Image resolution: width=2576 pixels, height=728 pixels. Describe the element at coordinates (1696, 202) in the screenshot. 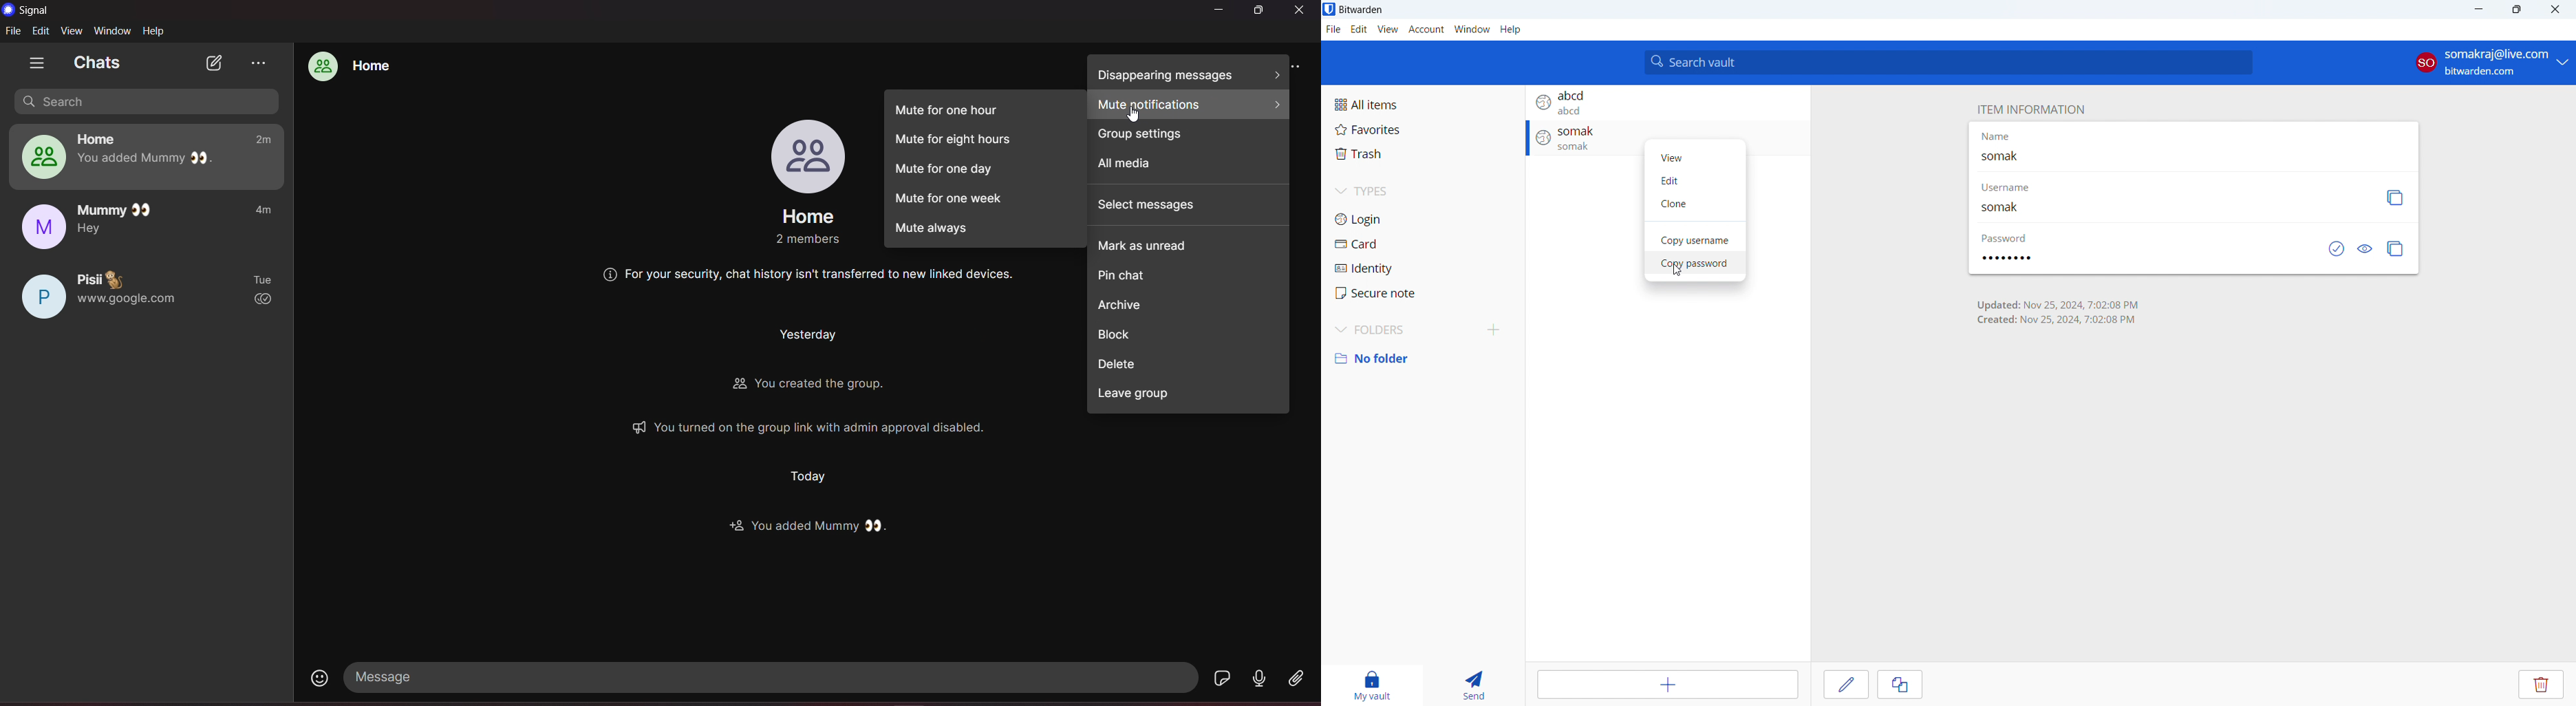

I see `clone` at that location.